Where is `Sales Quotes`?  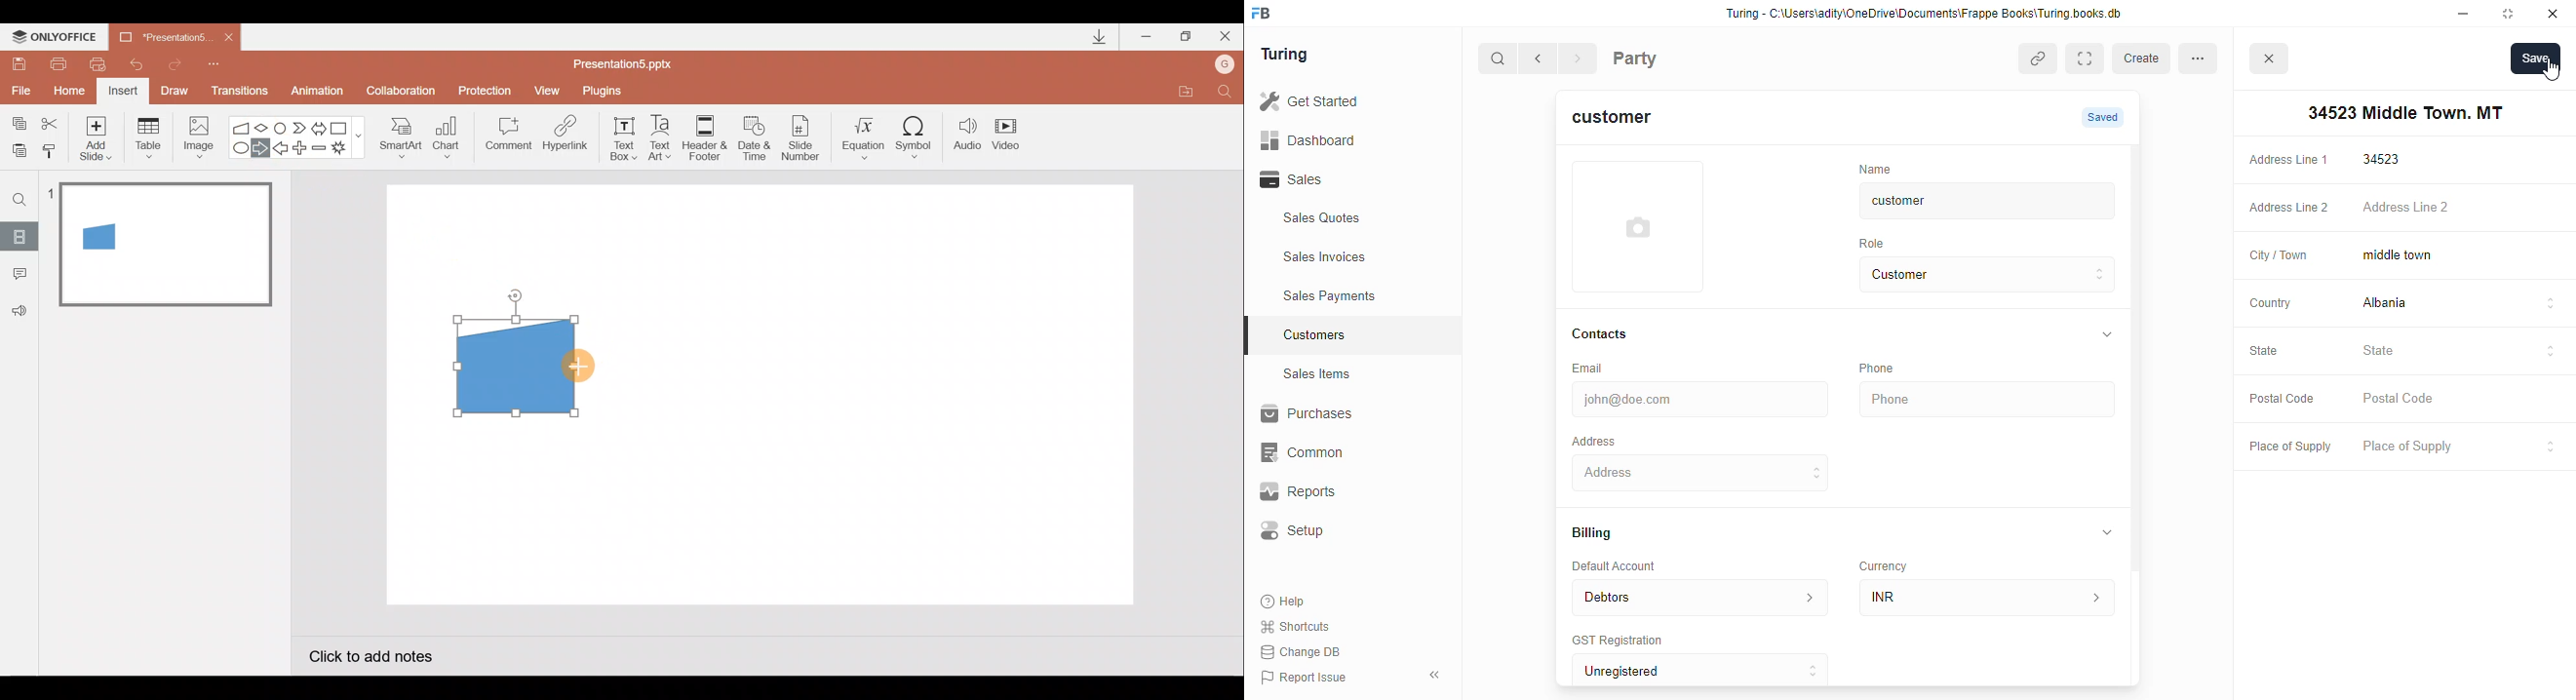 Sales Quotes is located at coordinates (1348, 220).